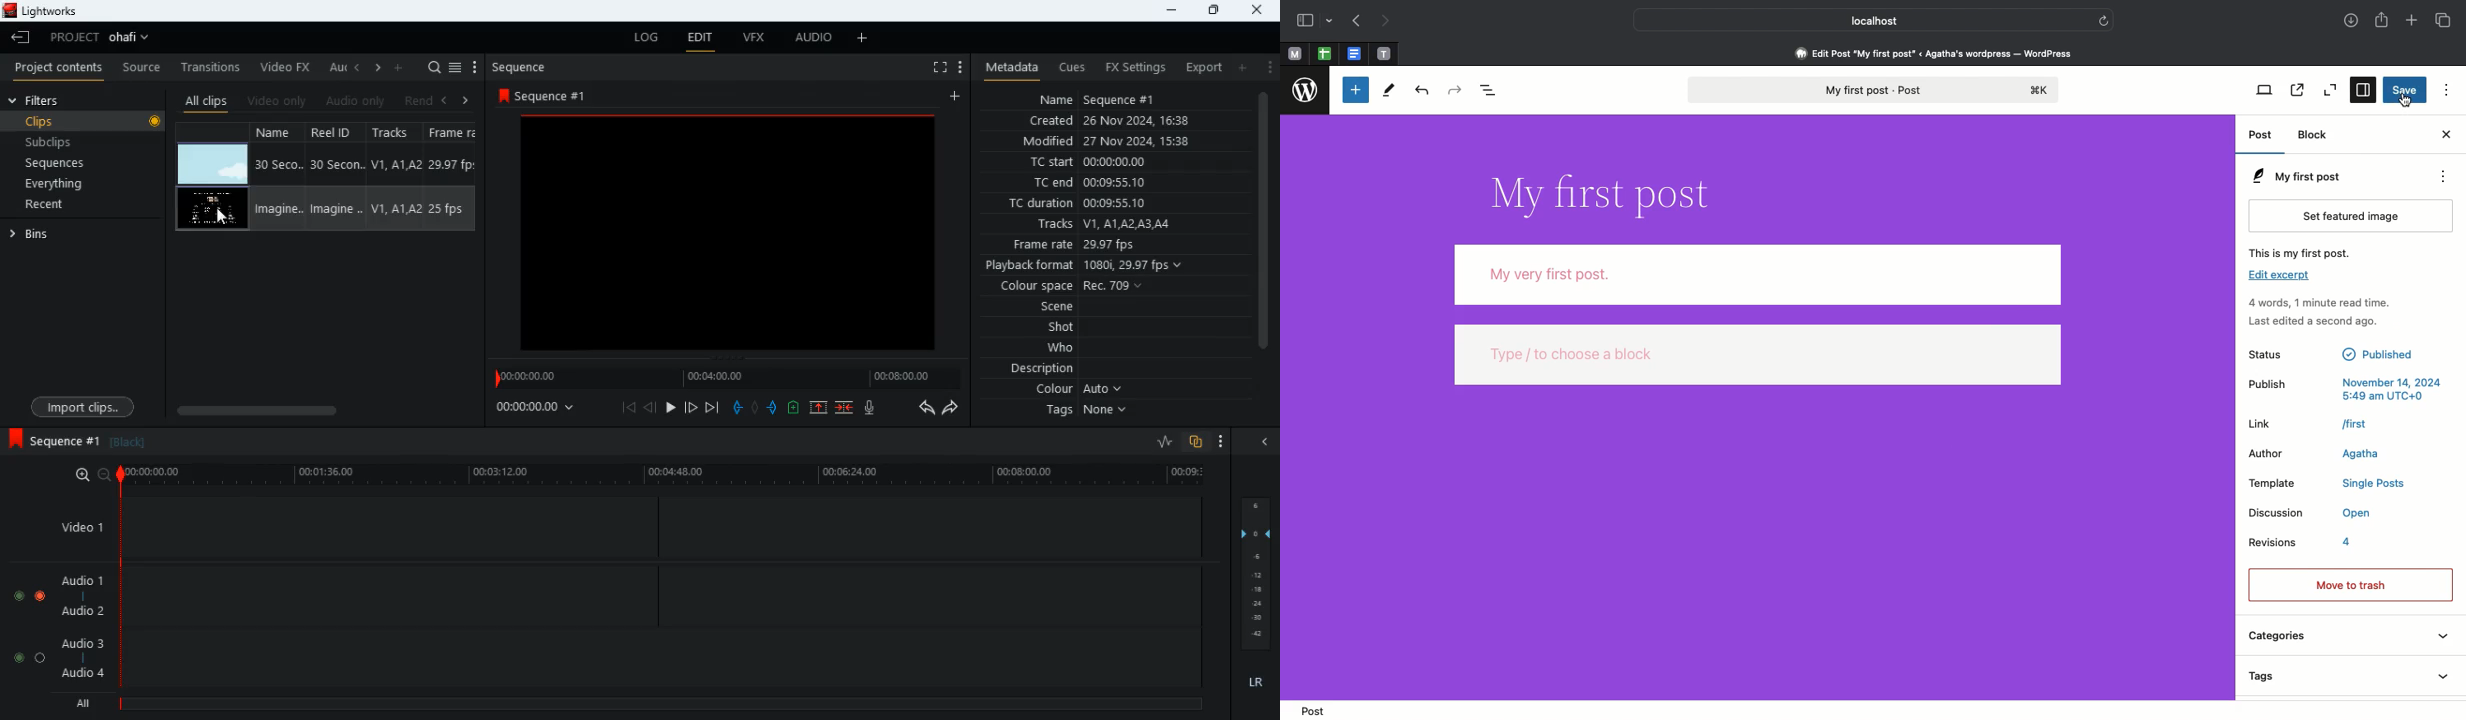 This screenshot has width=2492, height=728. I want to click on modified, so click(1113, 141).